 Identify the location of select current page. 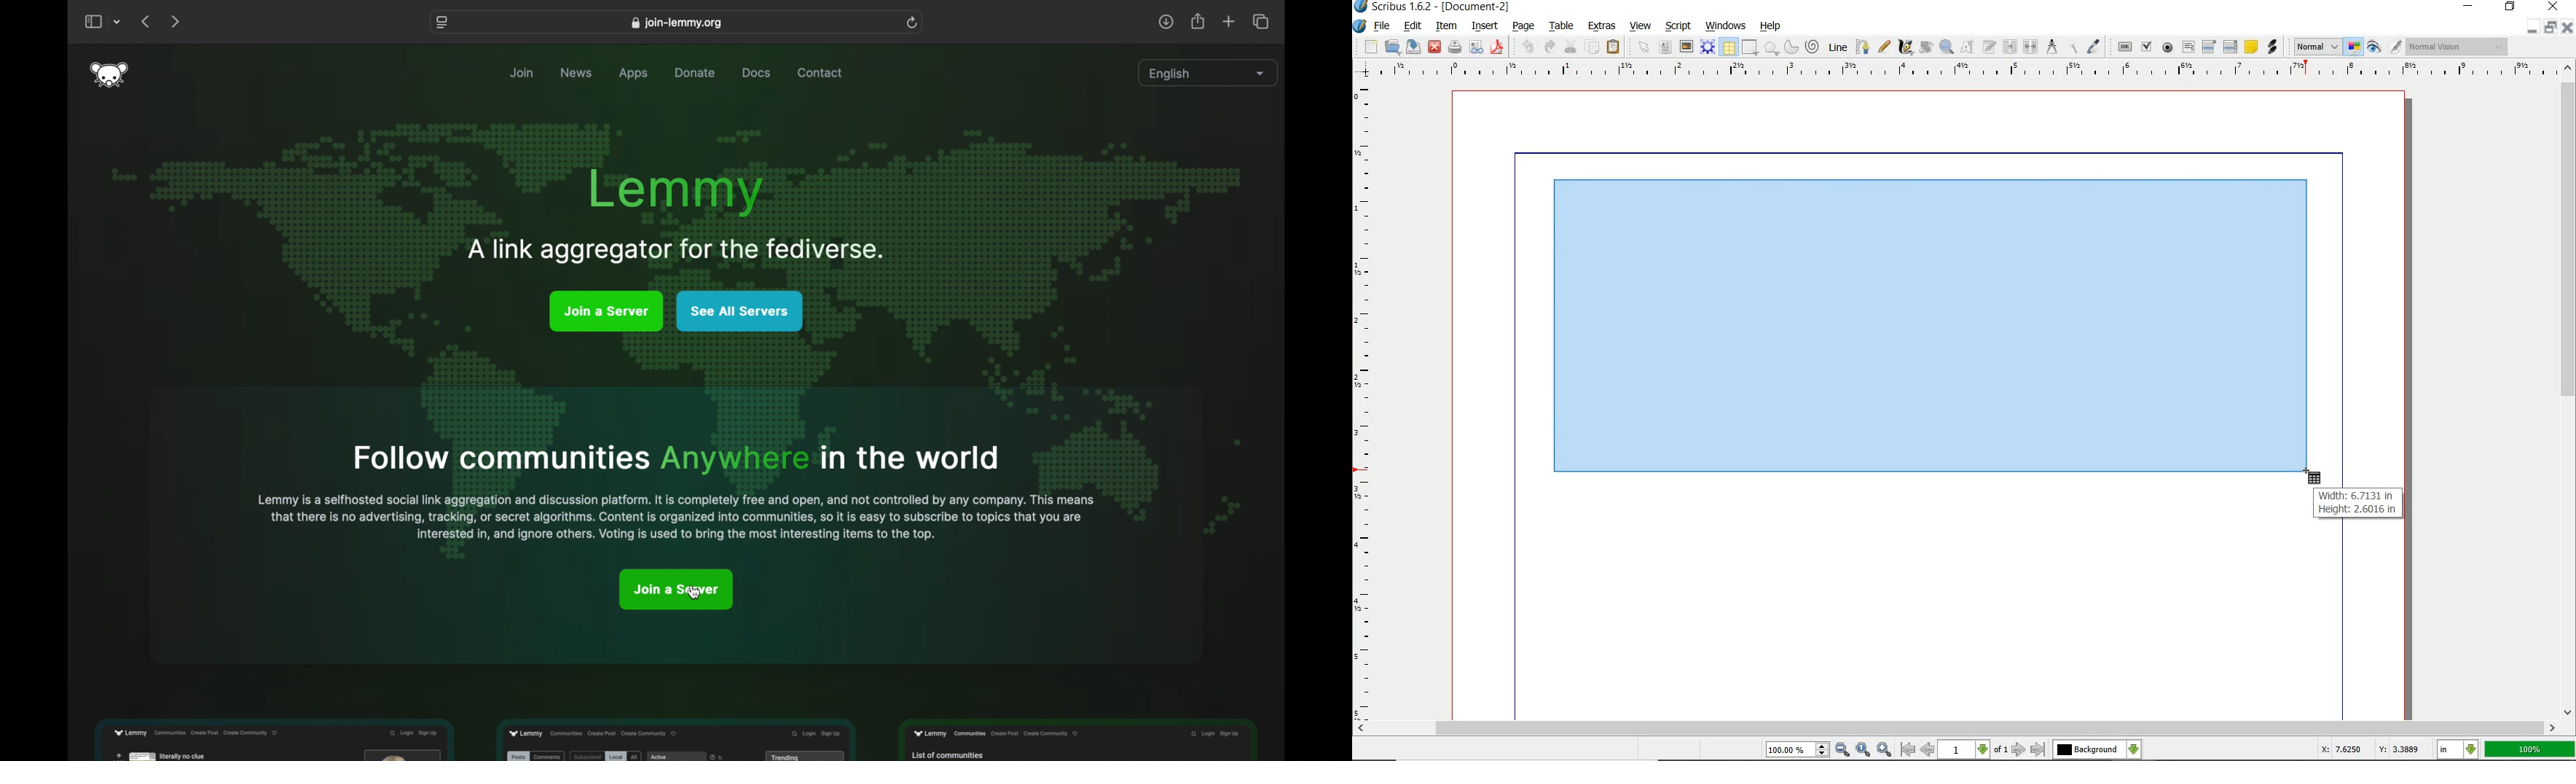
(1973, 750).